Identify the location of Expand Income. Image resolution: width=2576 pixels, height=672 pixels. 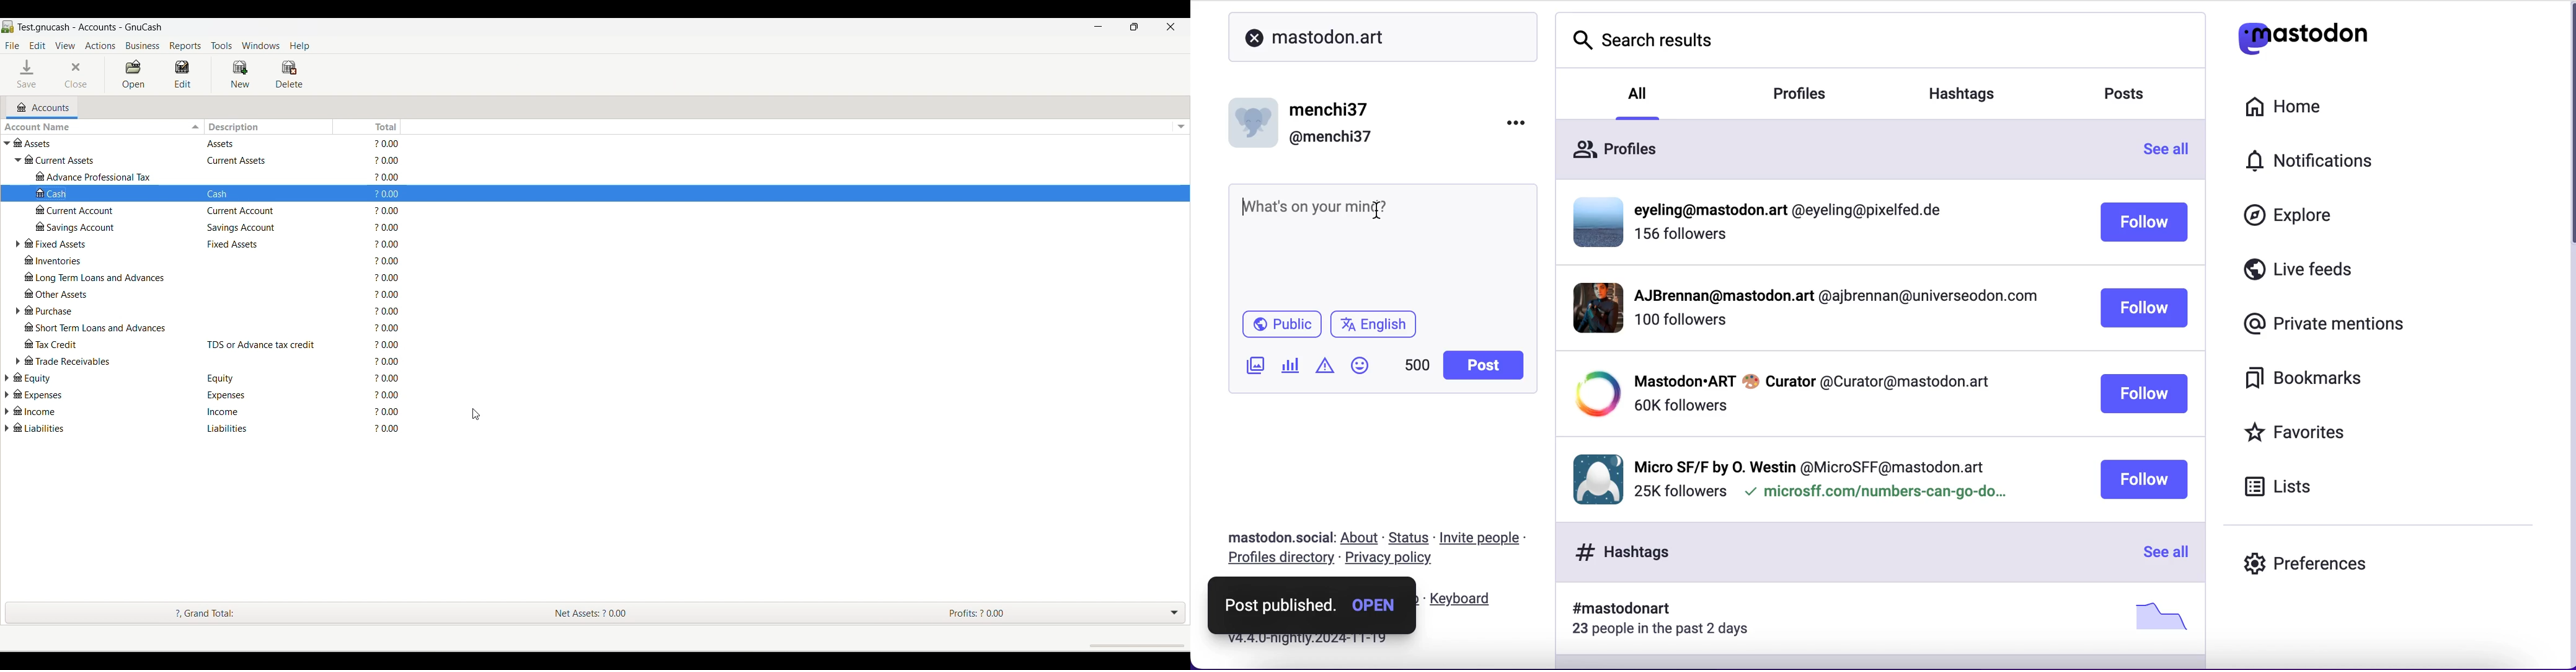
(7, 411).